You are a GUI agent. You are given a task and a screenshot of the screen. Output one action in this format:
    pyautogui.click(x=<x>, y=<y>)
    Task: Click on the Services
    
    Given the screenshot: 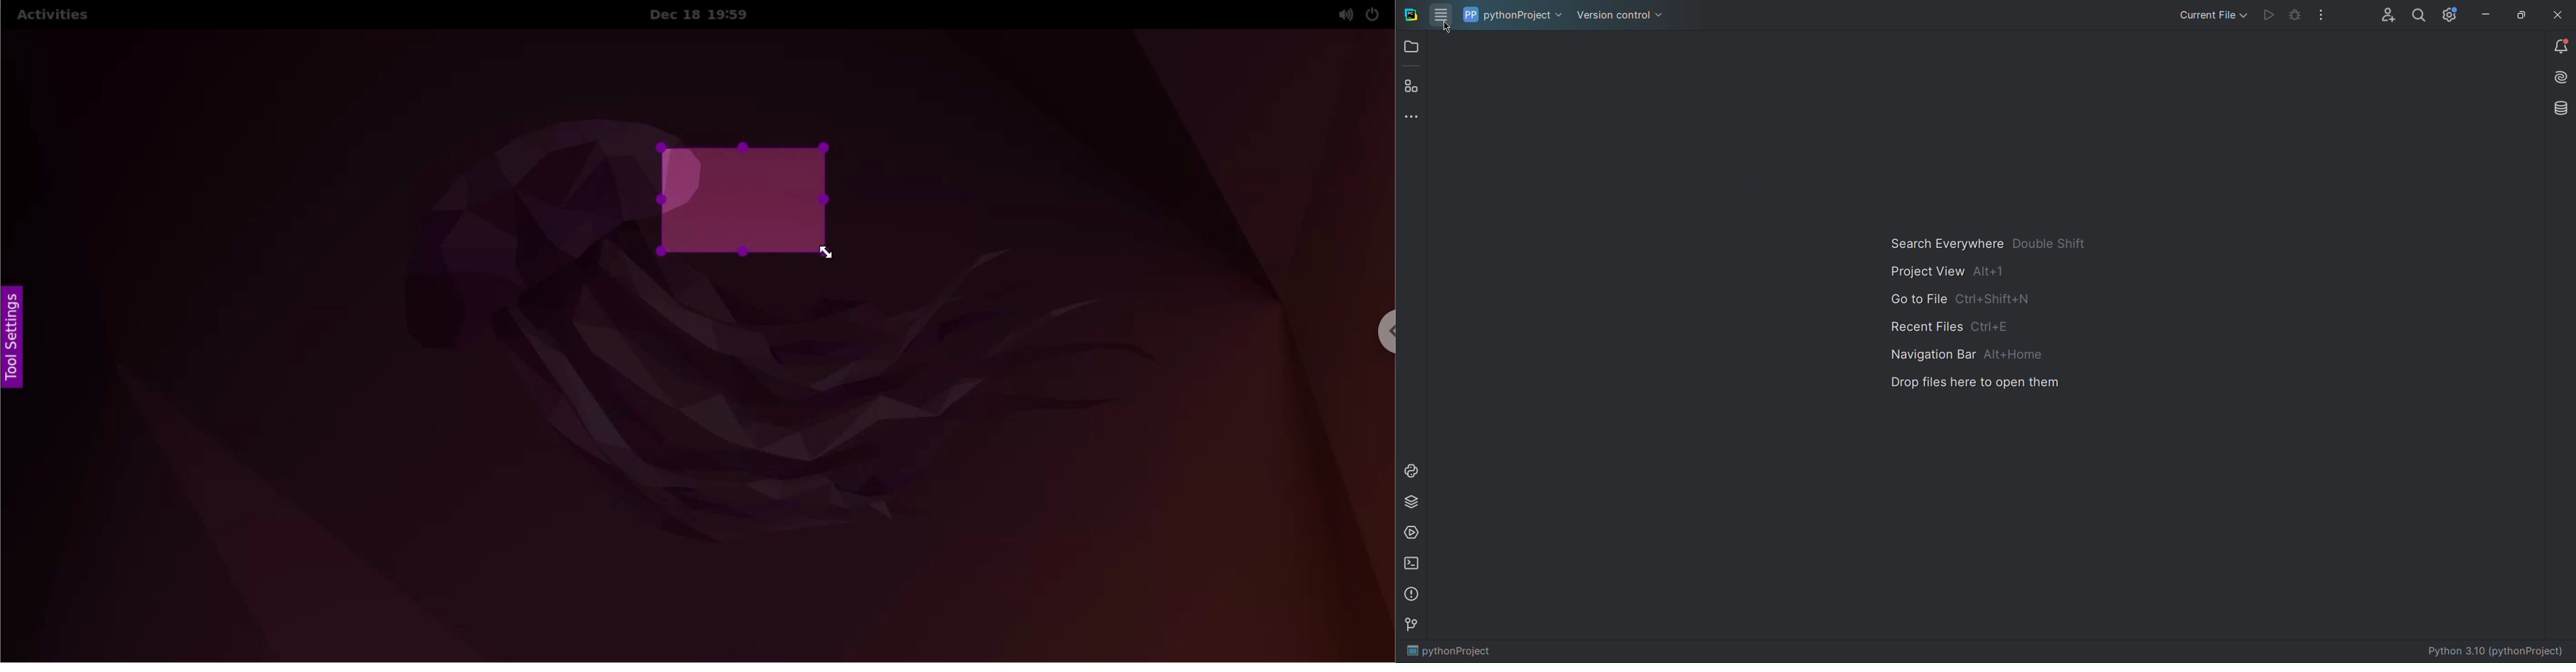 What is the action you would take?
    pyautogui.click(x=1413, y=534)
    